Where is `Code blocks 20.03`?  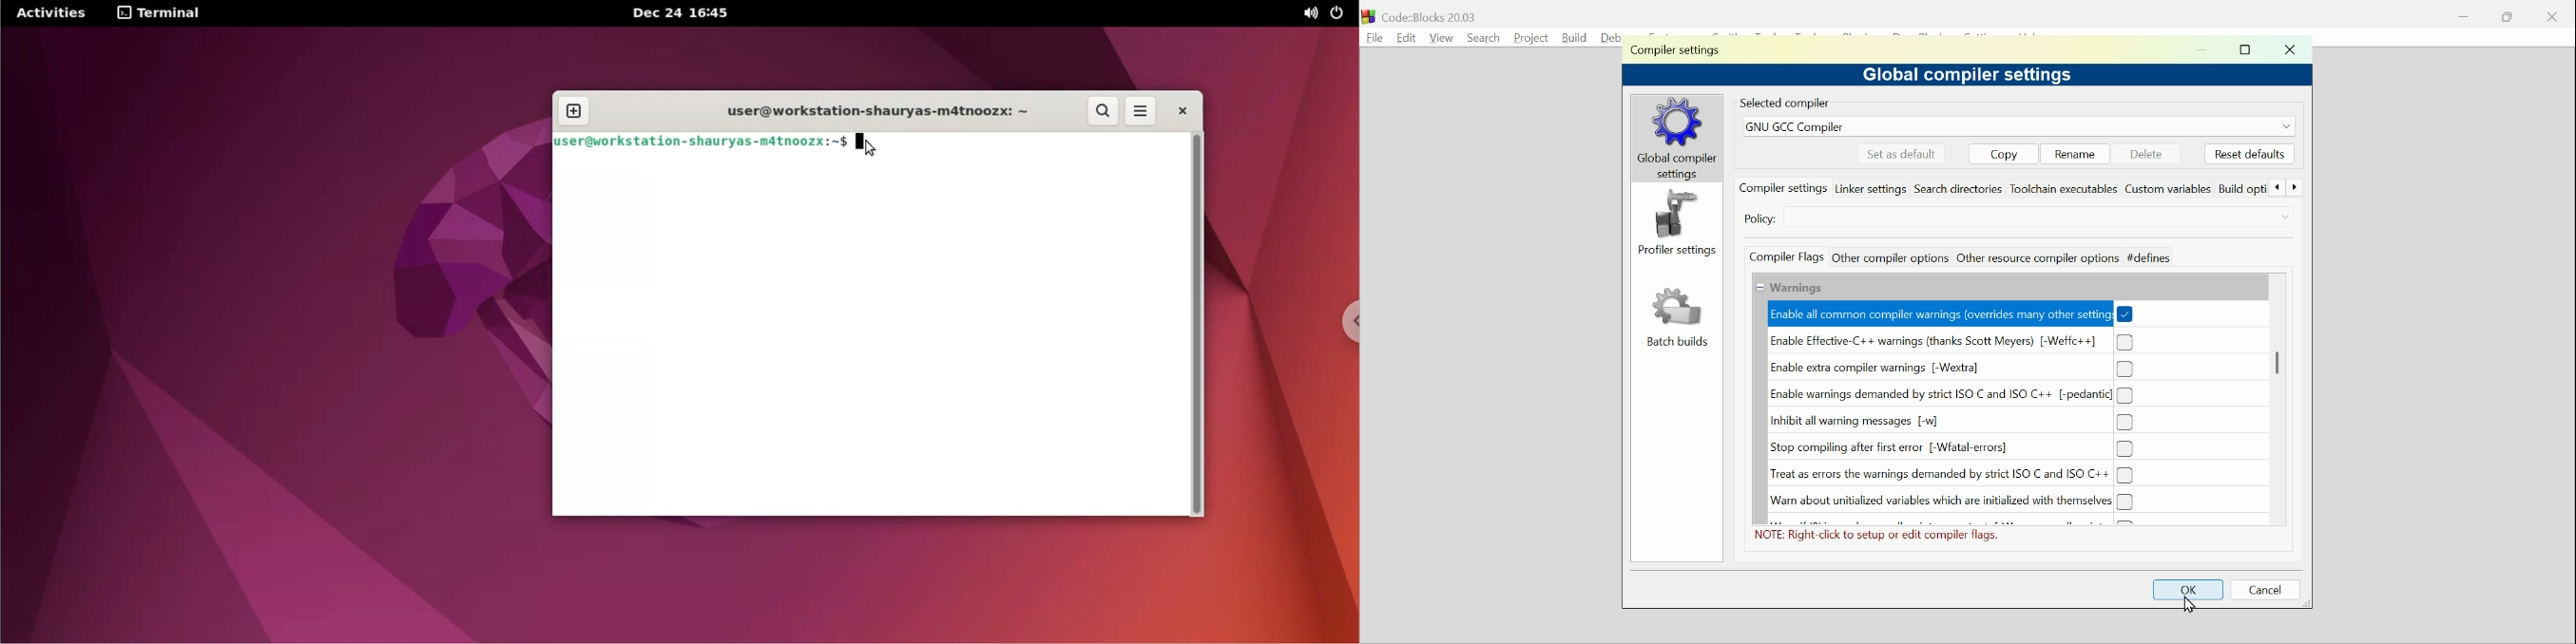
Code blocks 20.03 is located at coordinates (1421, 14).